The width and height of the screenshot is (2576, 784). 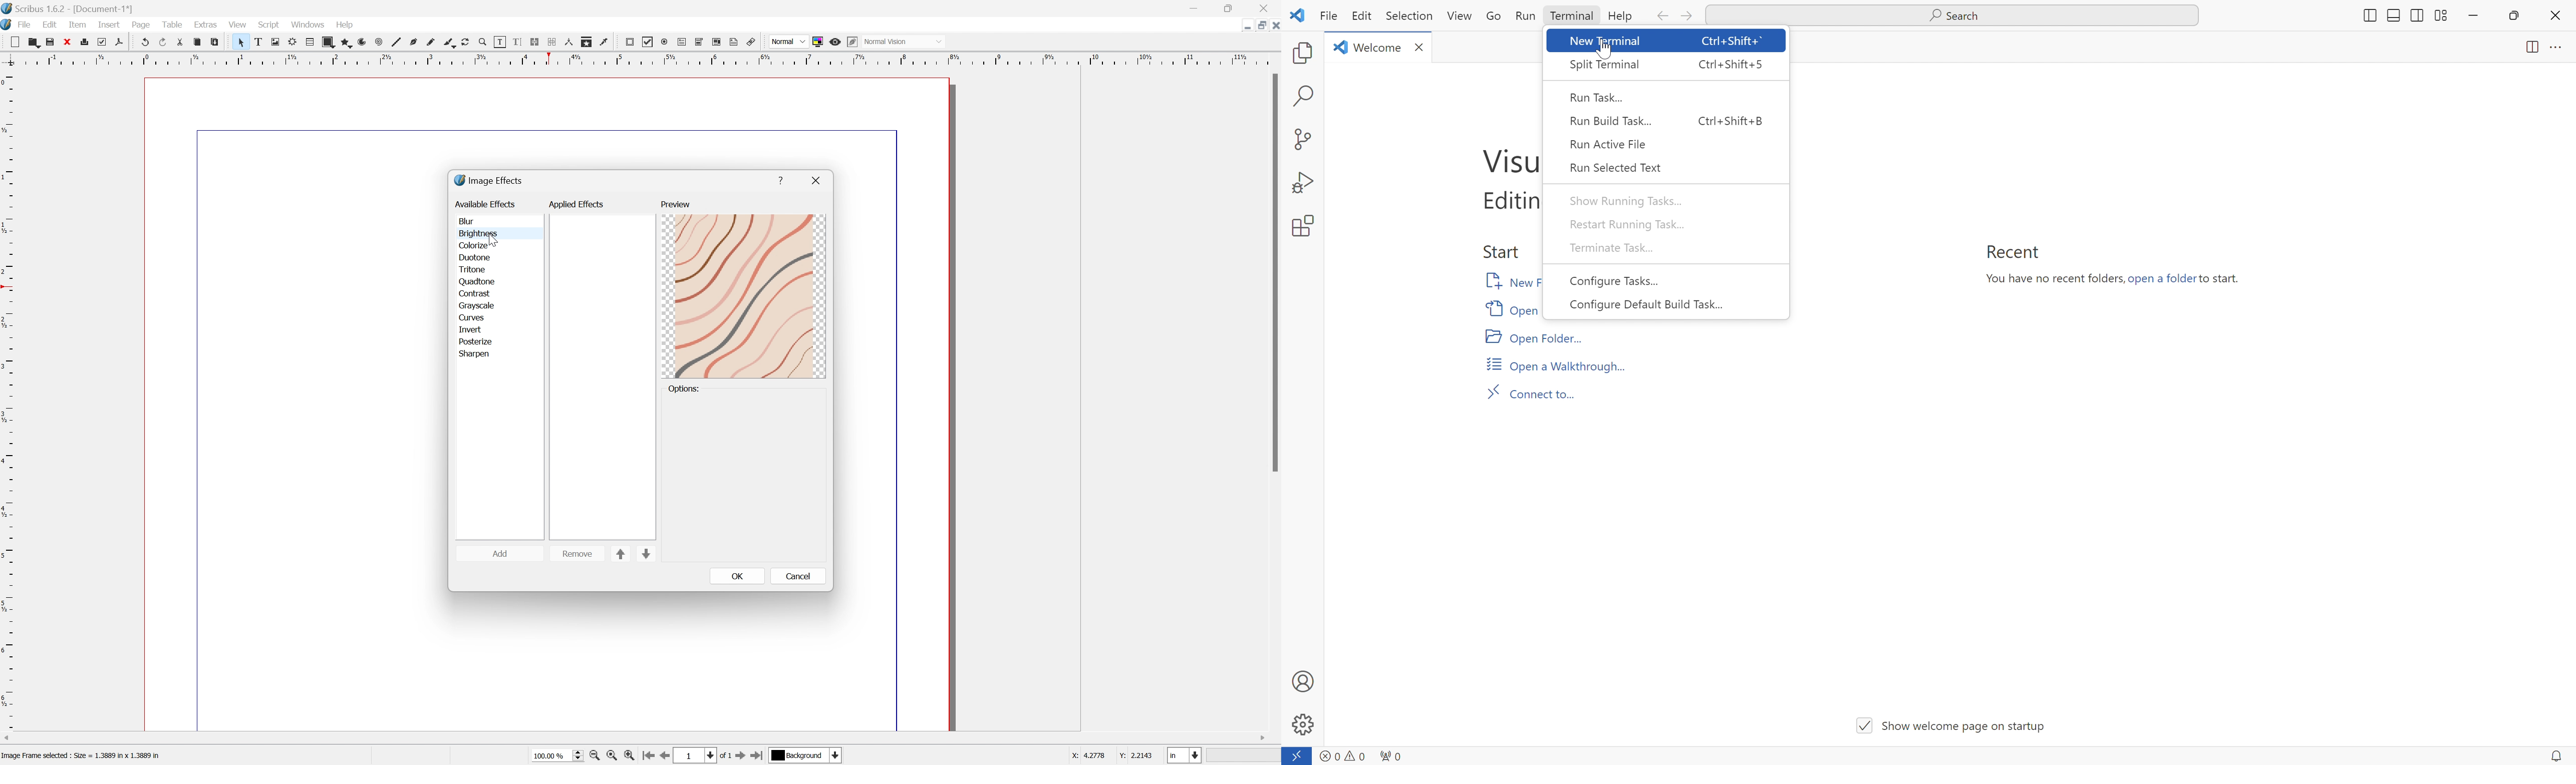 What do you see at coordinates (1508, 281) in the screenshot?
I see `New File...` at bounding box center [1508, 281].